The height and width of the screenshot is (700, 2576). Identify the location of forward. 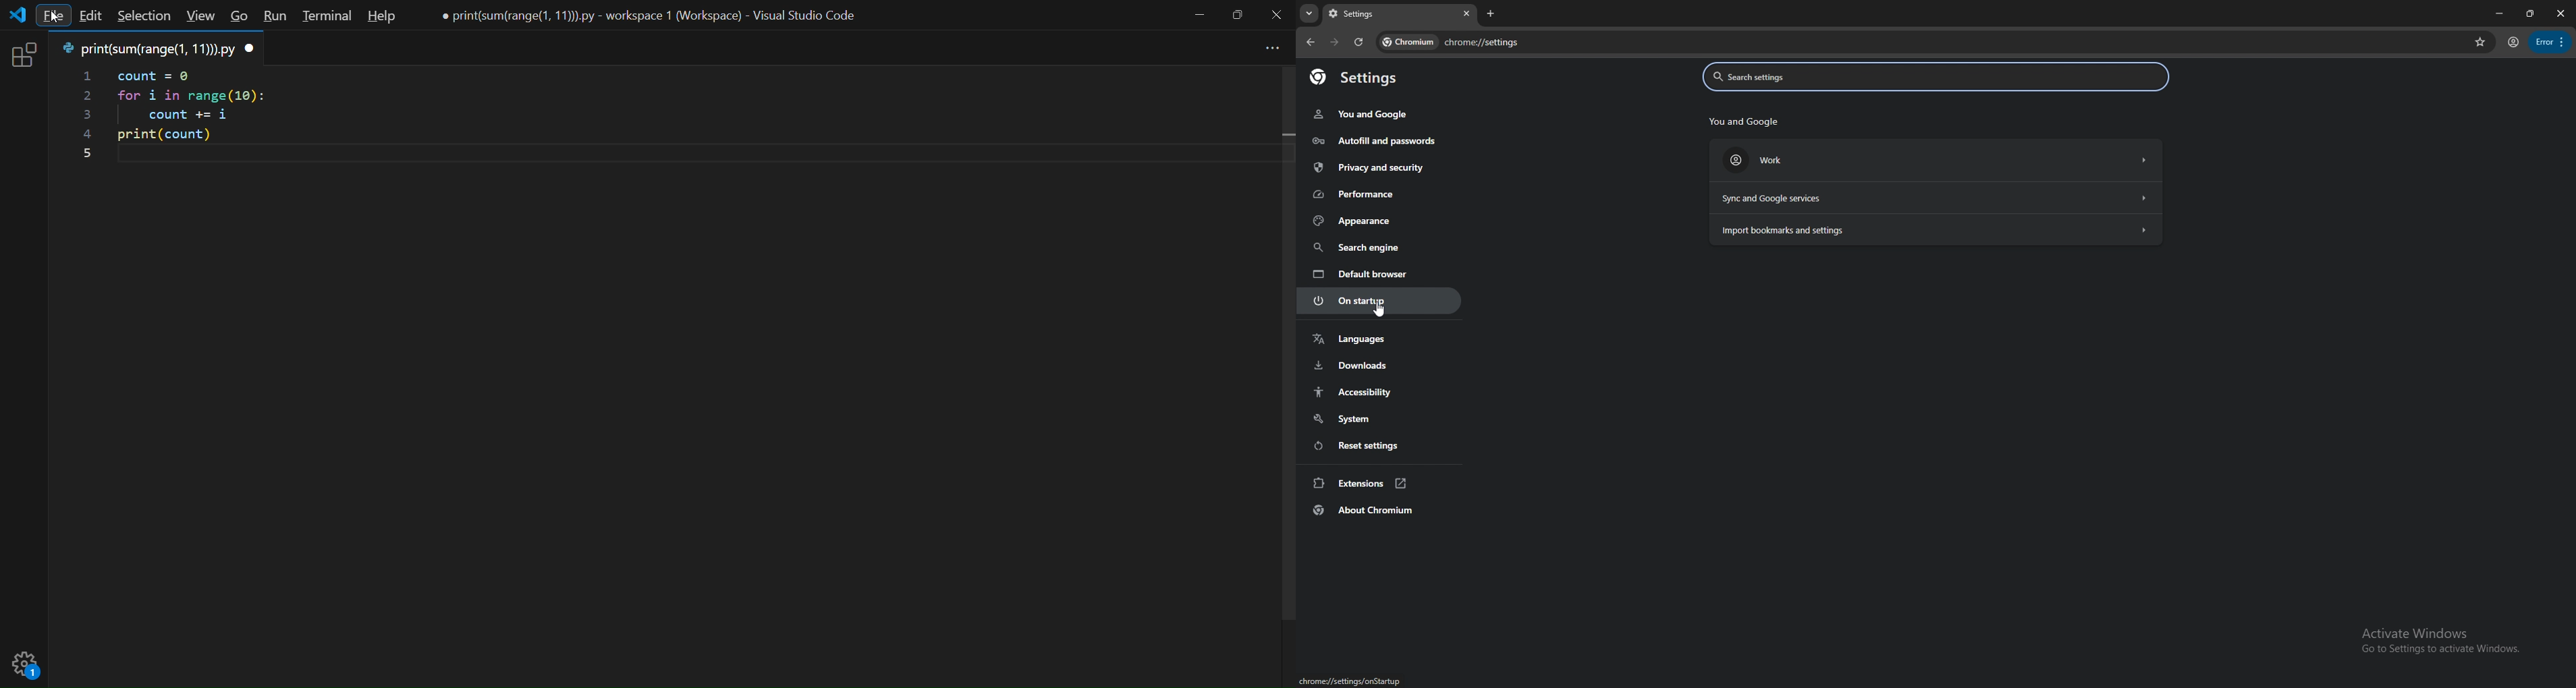
(1334, 43).